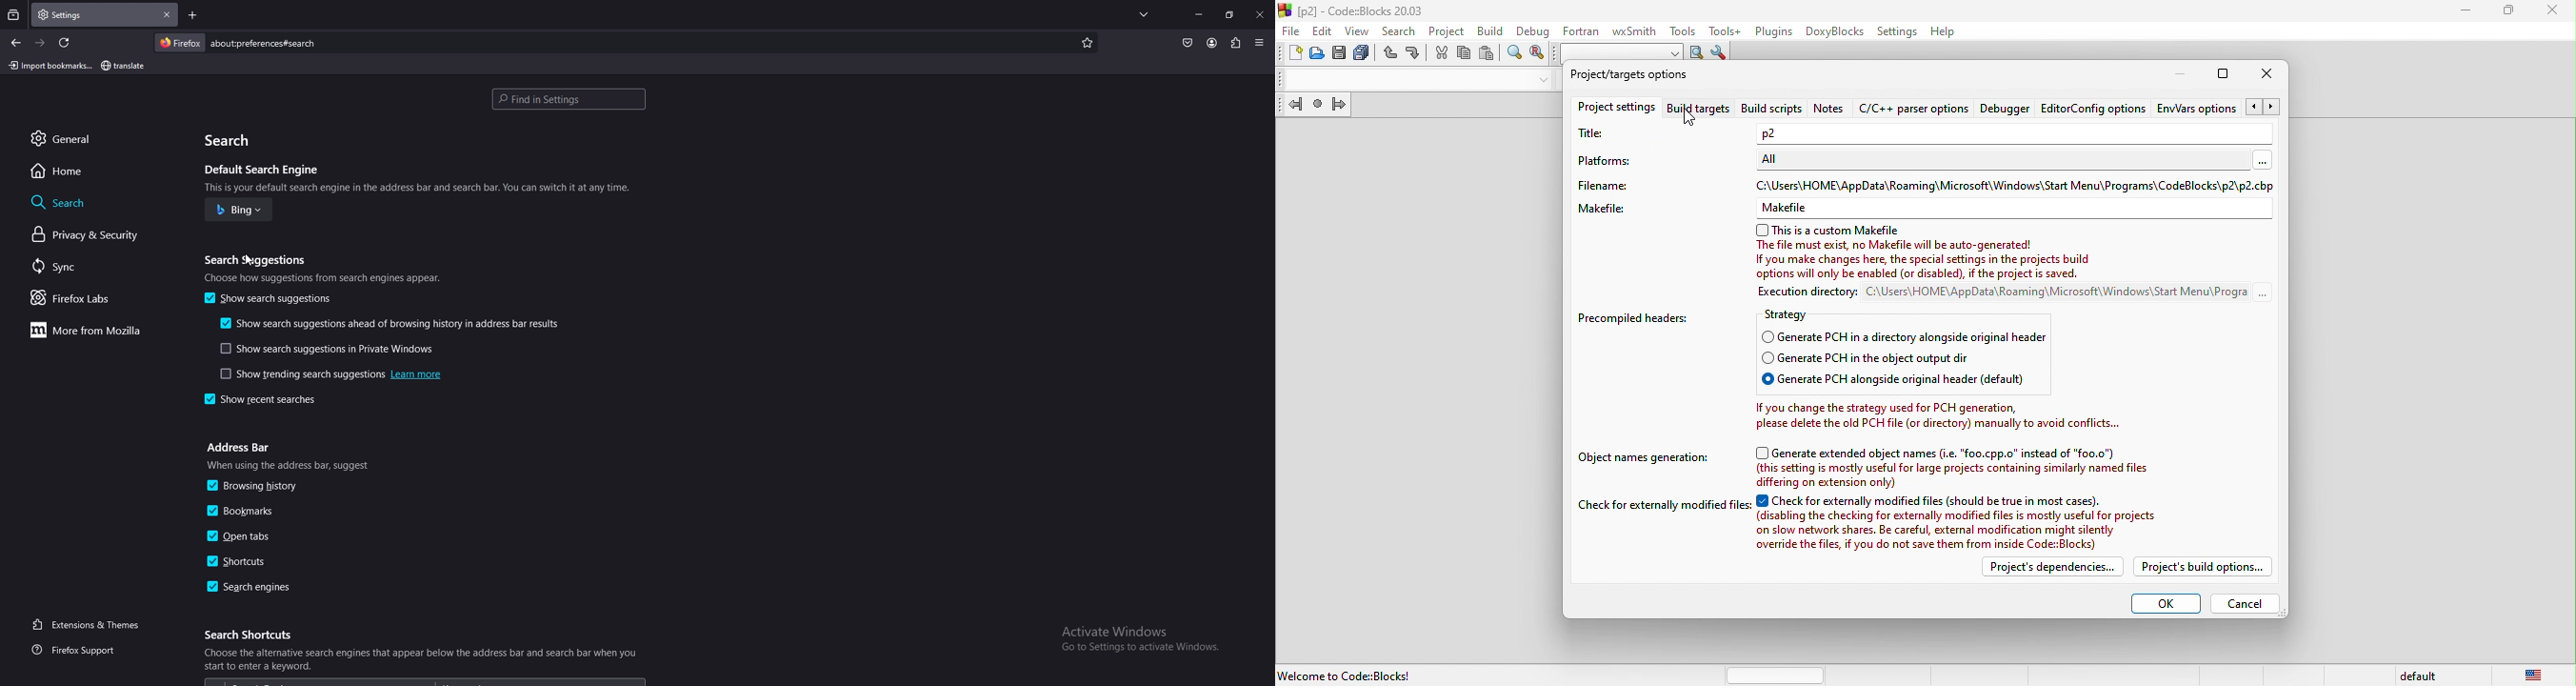  What do you see at coordinates (1719, 54) in the screenshot?
I see `show options window` at bounding box center [1719, 54].